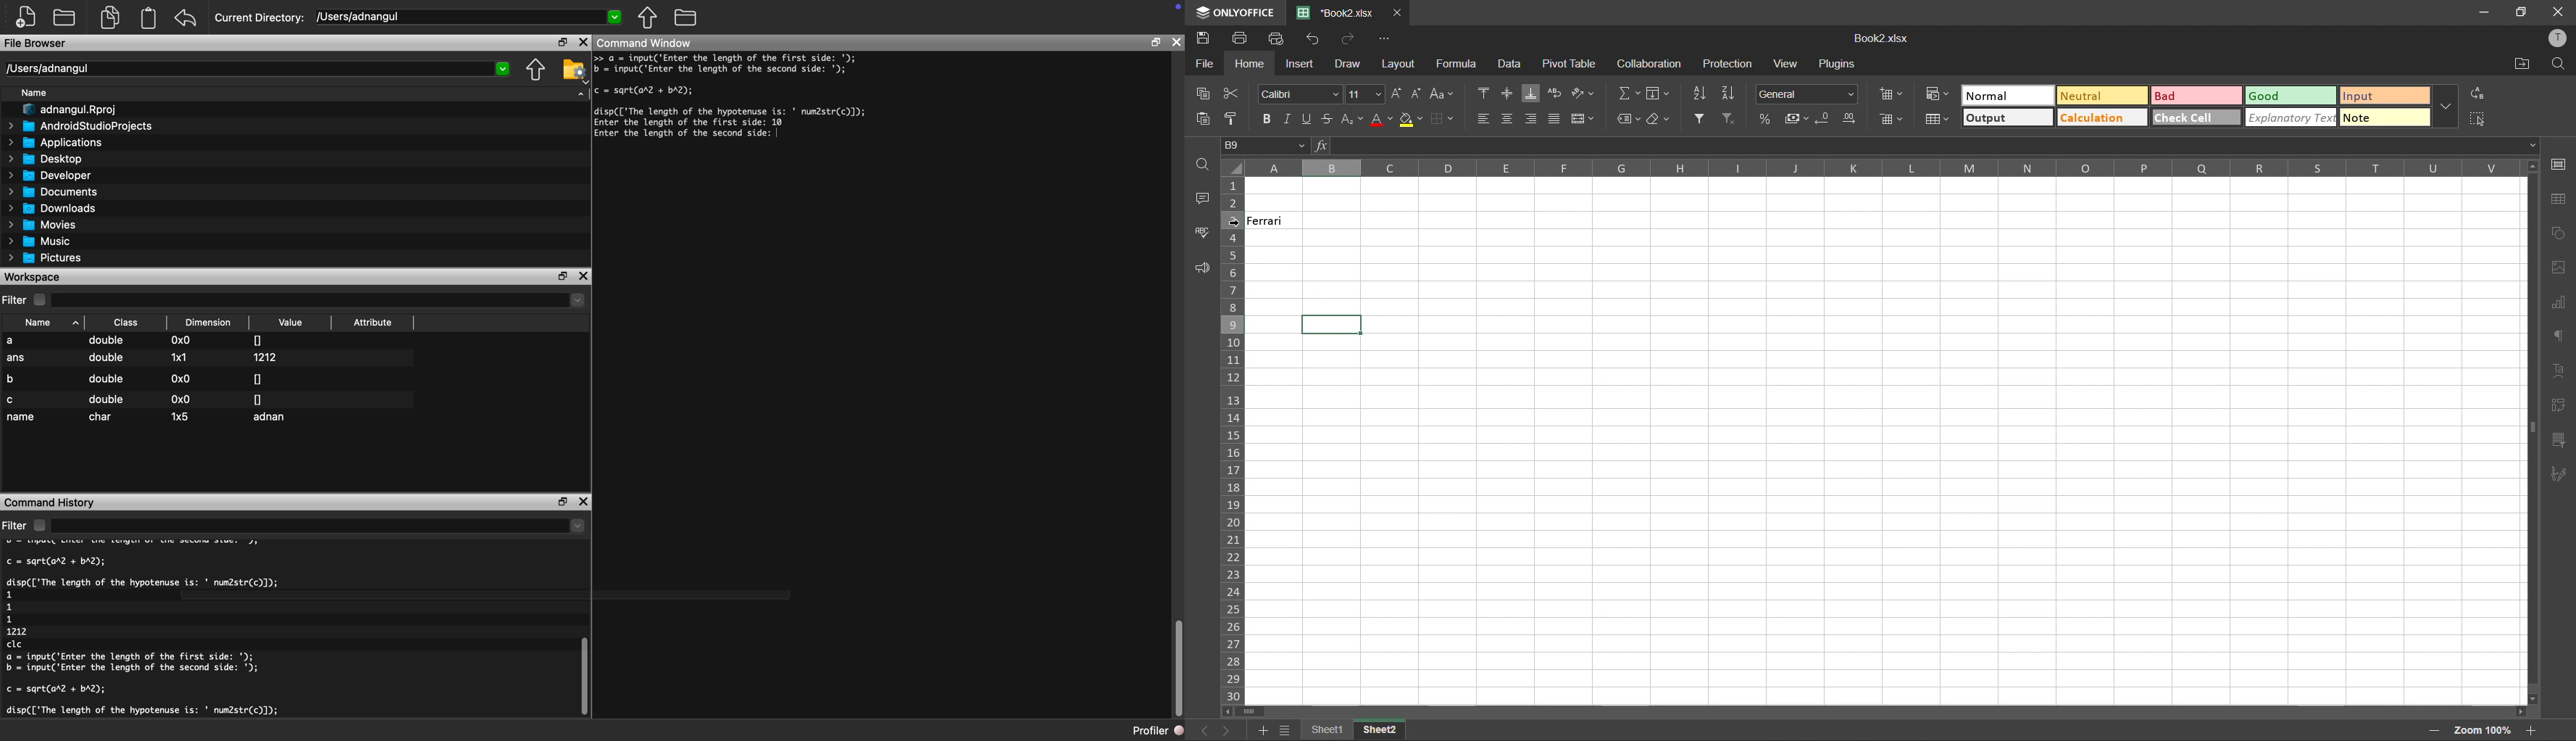 This screenshot has height=756, width=2576. Describe the element at coordinates (126, 322) in the screenshot. I see `Class` at that location.